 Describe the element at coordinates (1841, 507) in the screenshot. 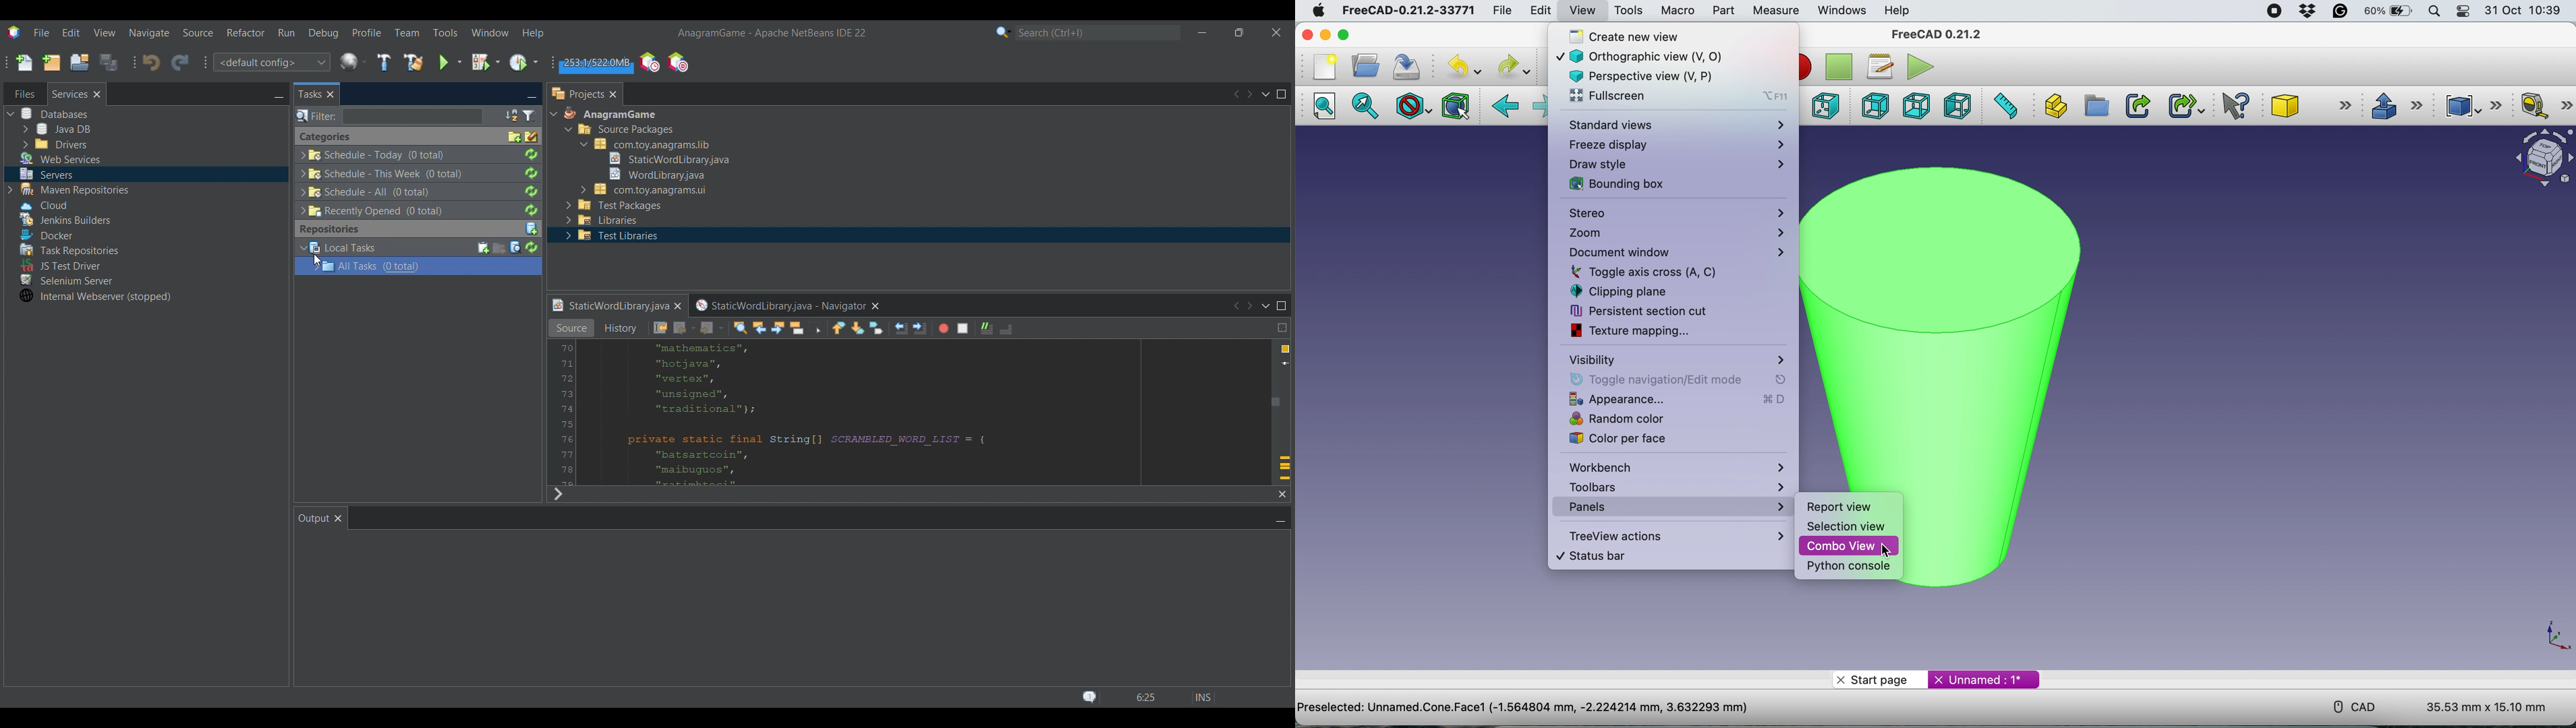

I see `Report view ` at that location.